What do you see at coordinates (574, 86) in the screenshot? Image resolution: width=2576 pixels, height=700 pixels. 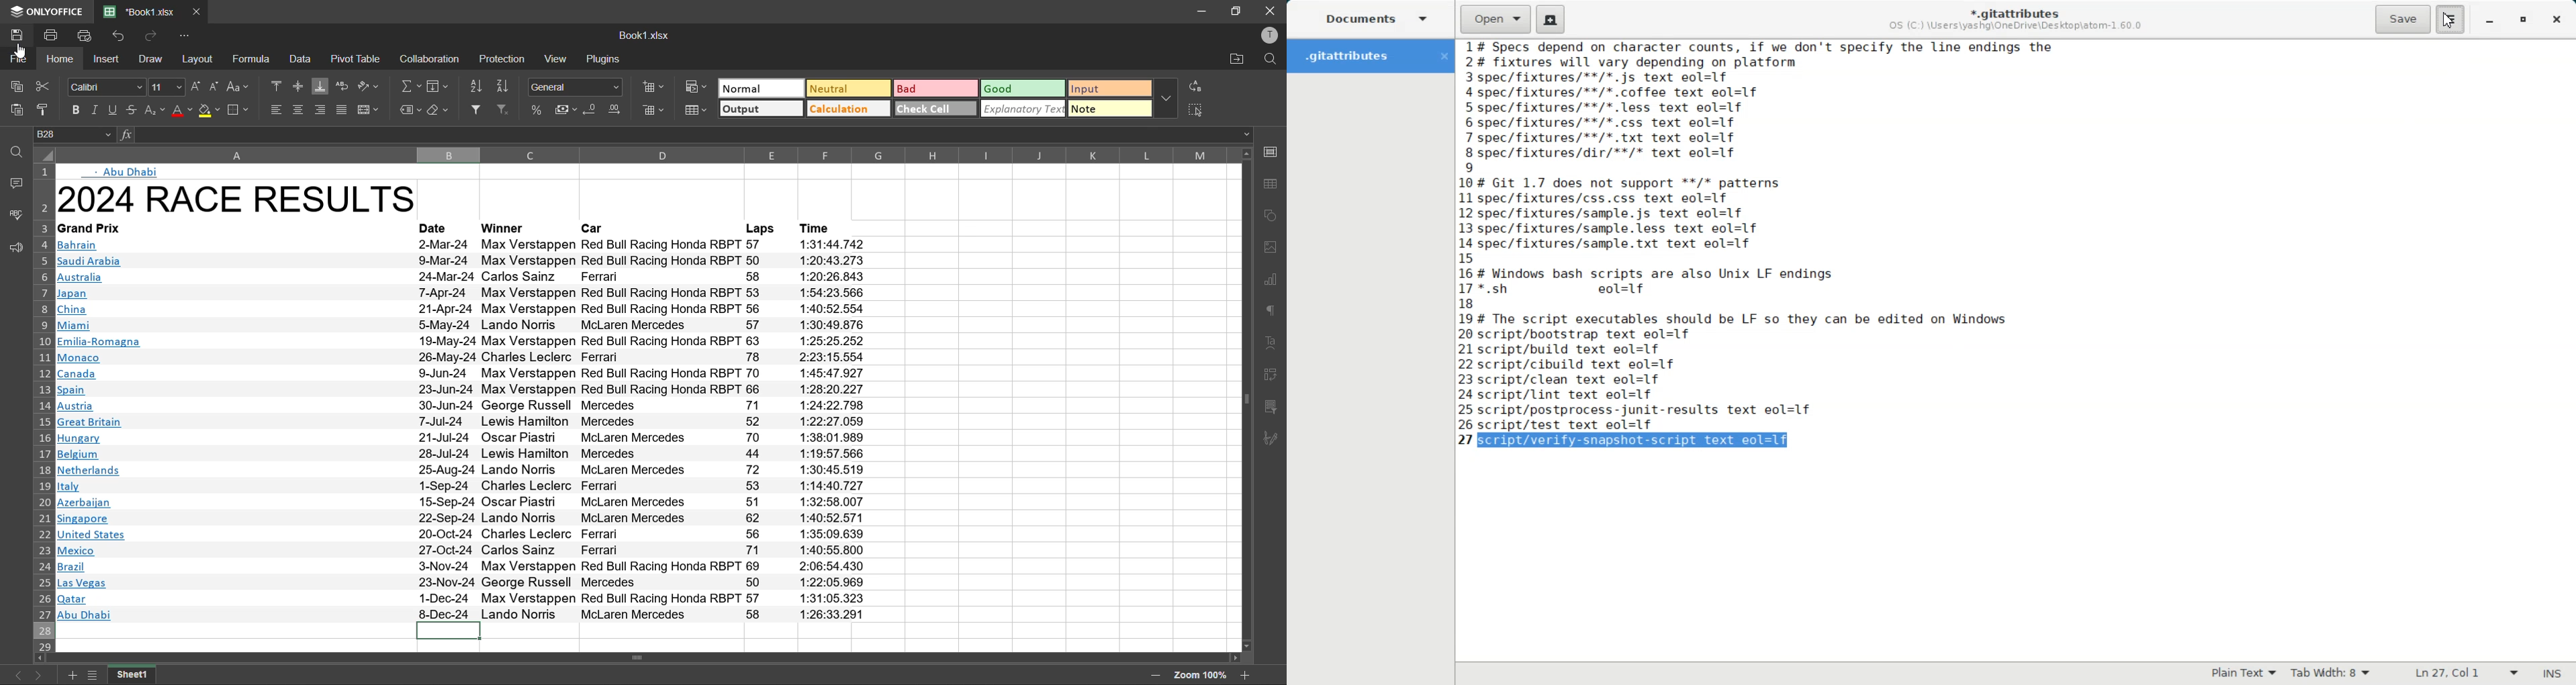 I see `number format` at bounding box center [574, 86].